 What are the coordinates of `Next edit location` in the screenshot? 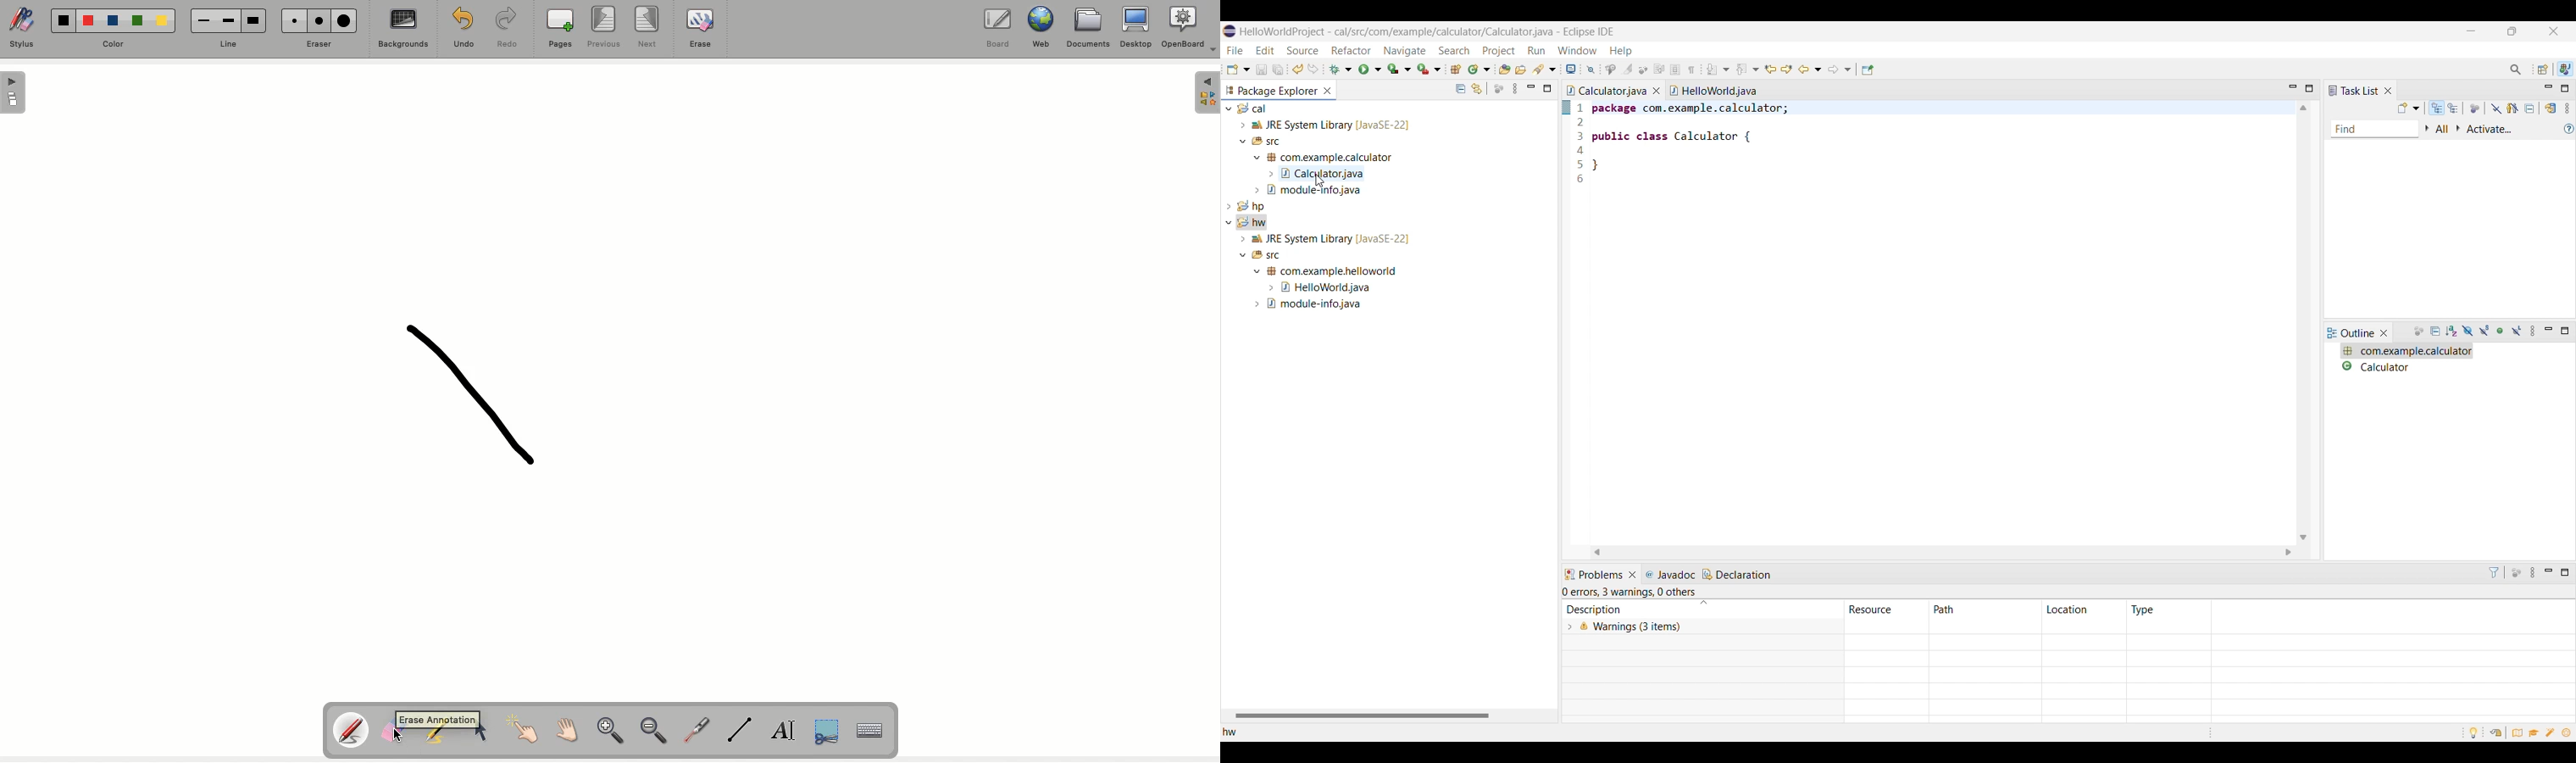 It's located at (1787, 69).